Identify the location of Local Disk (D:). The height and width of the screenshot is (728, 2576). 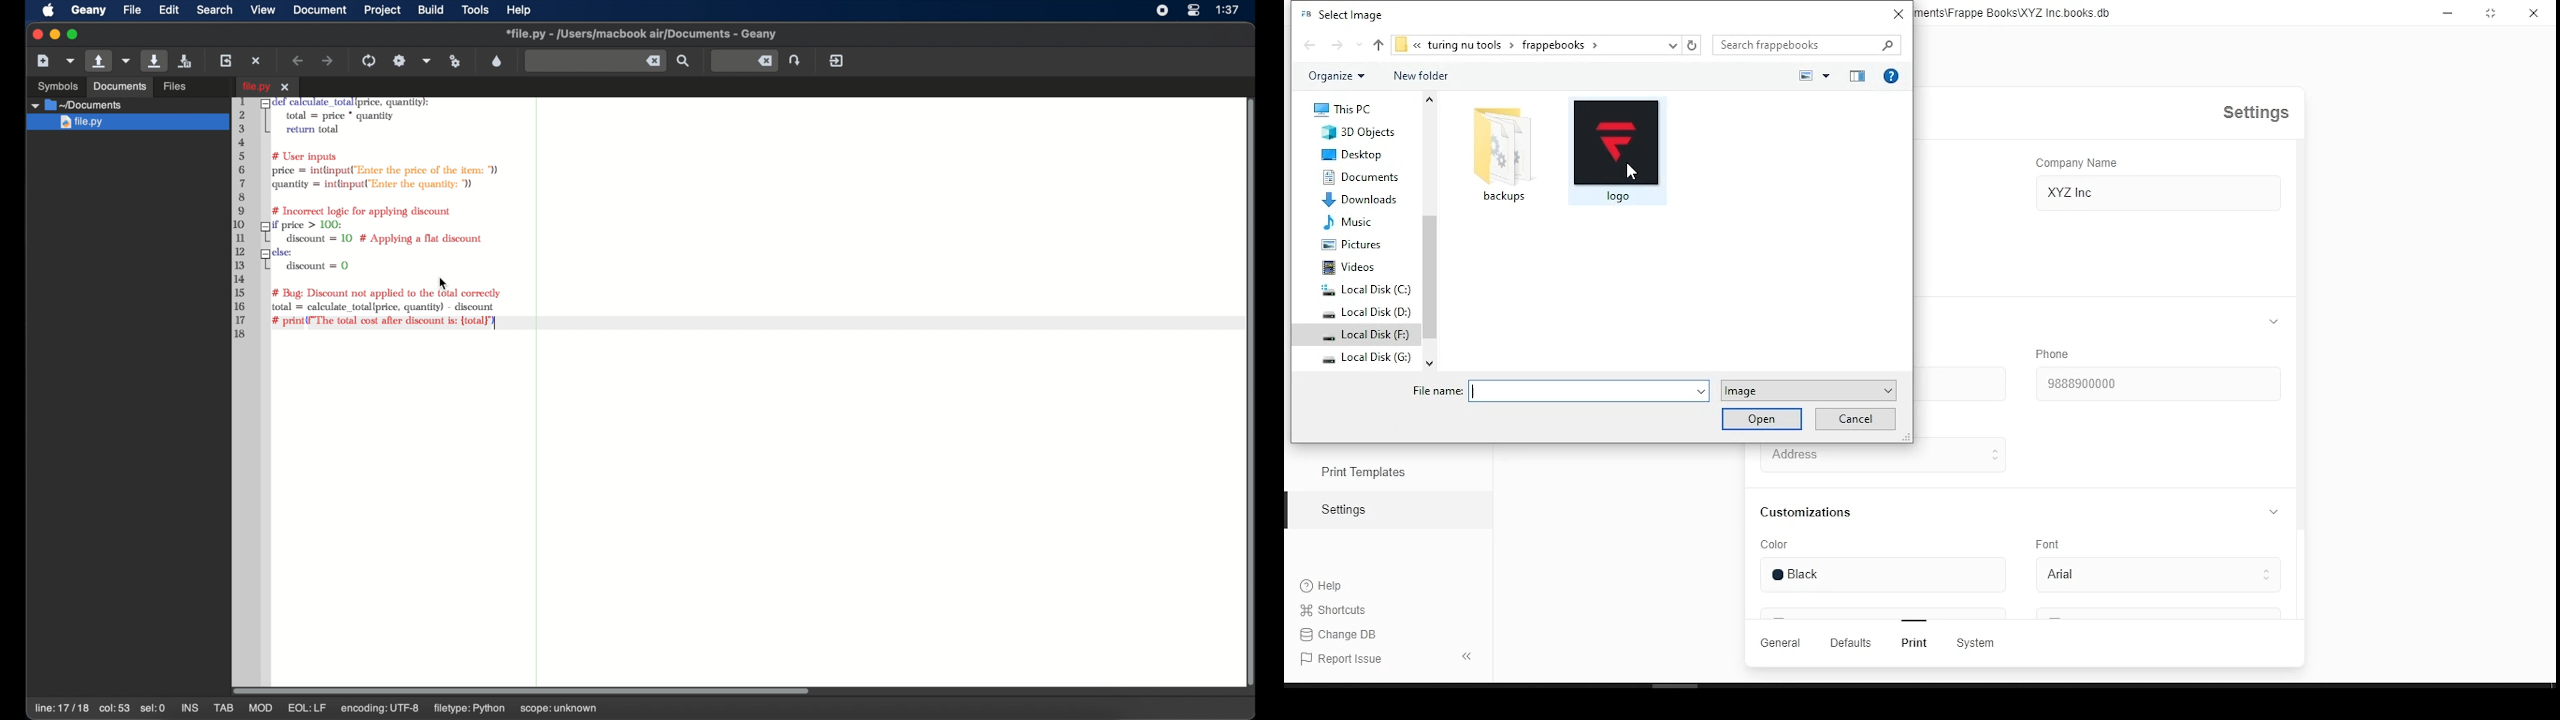
(1366, 312).